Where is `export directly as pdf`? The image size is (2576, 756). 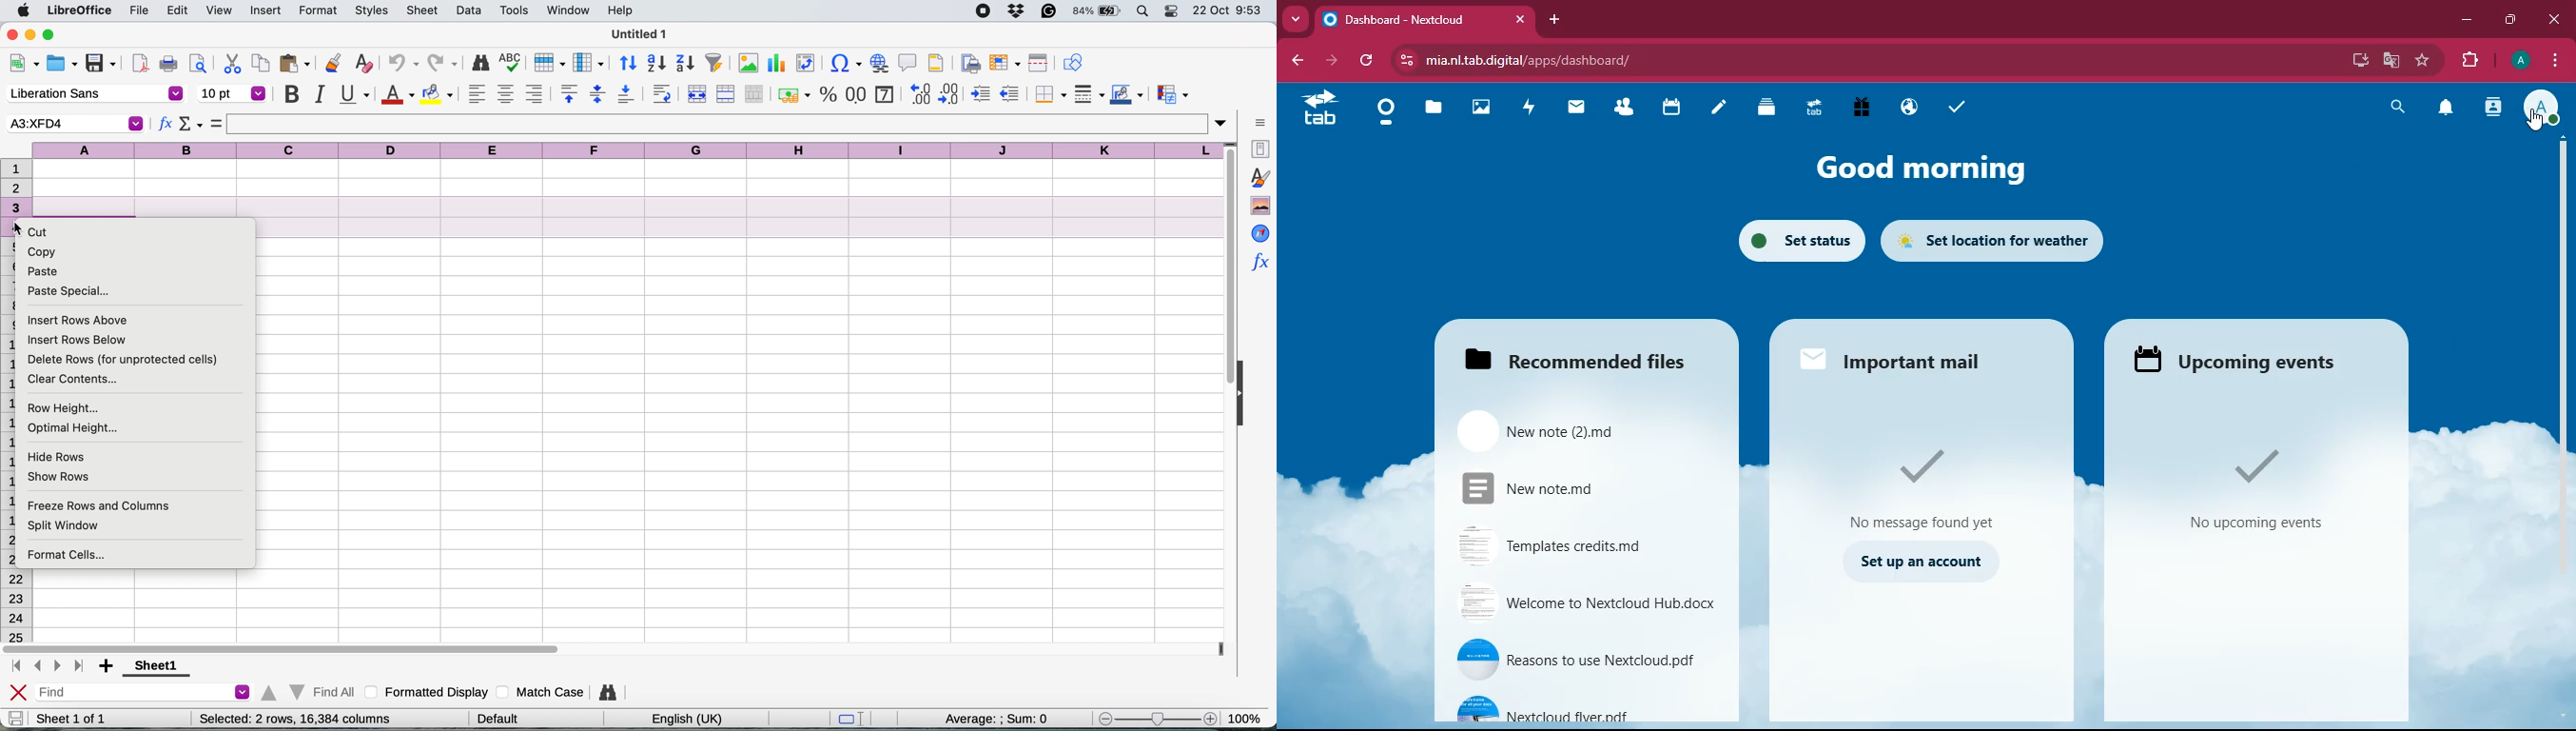 export directly as pdf is located at coordinates (141, 63).